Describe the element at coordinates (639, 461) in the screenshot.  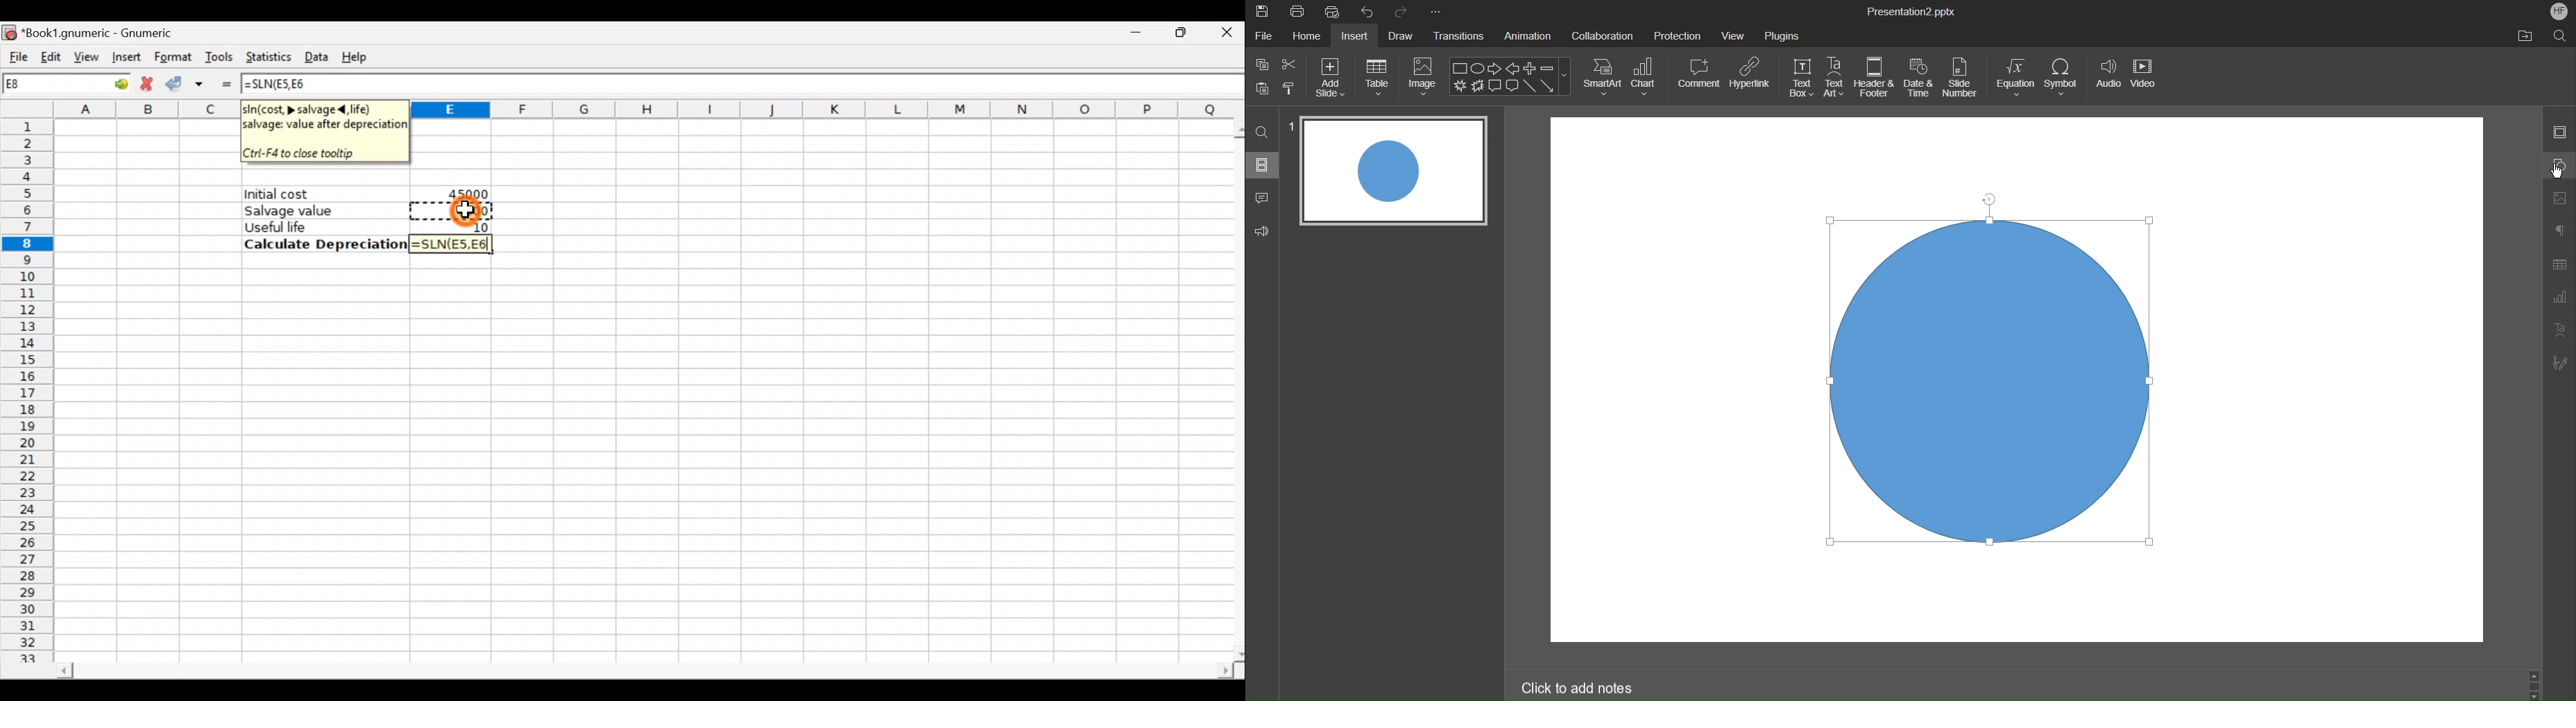
I see `Cells` at that location.